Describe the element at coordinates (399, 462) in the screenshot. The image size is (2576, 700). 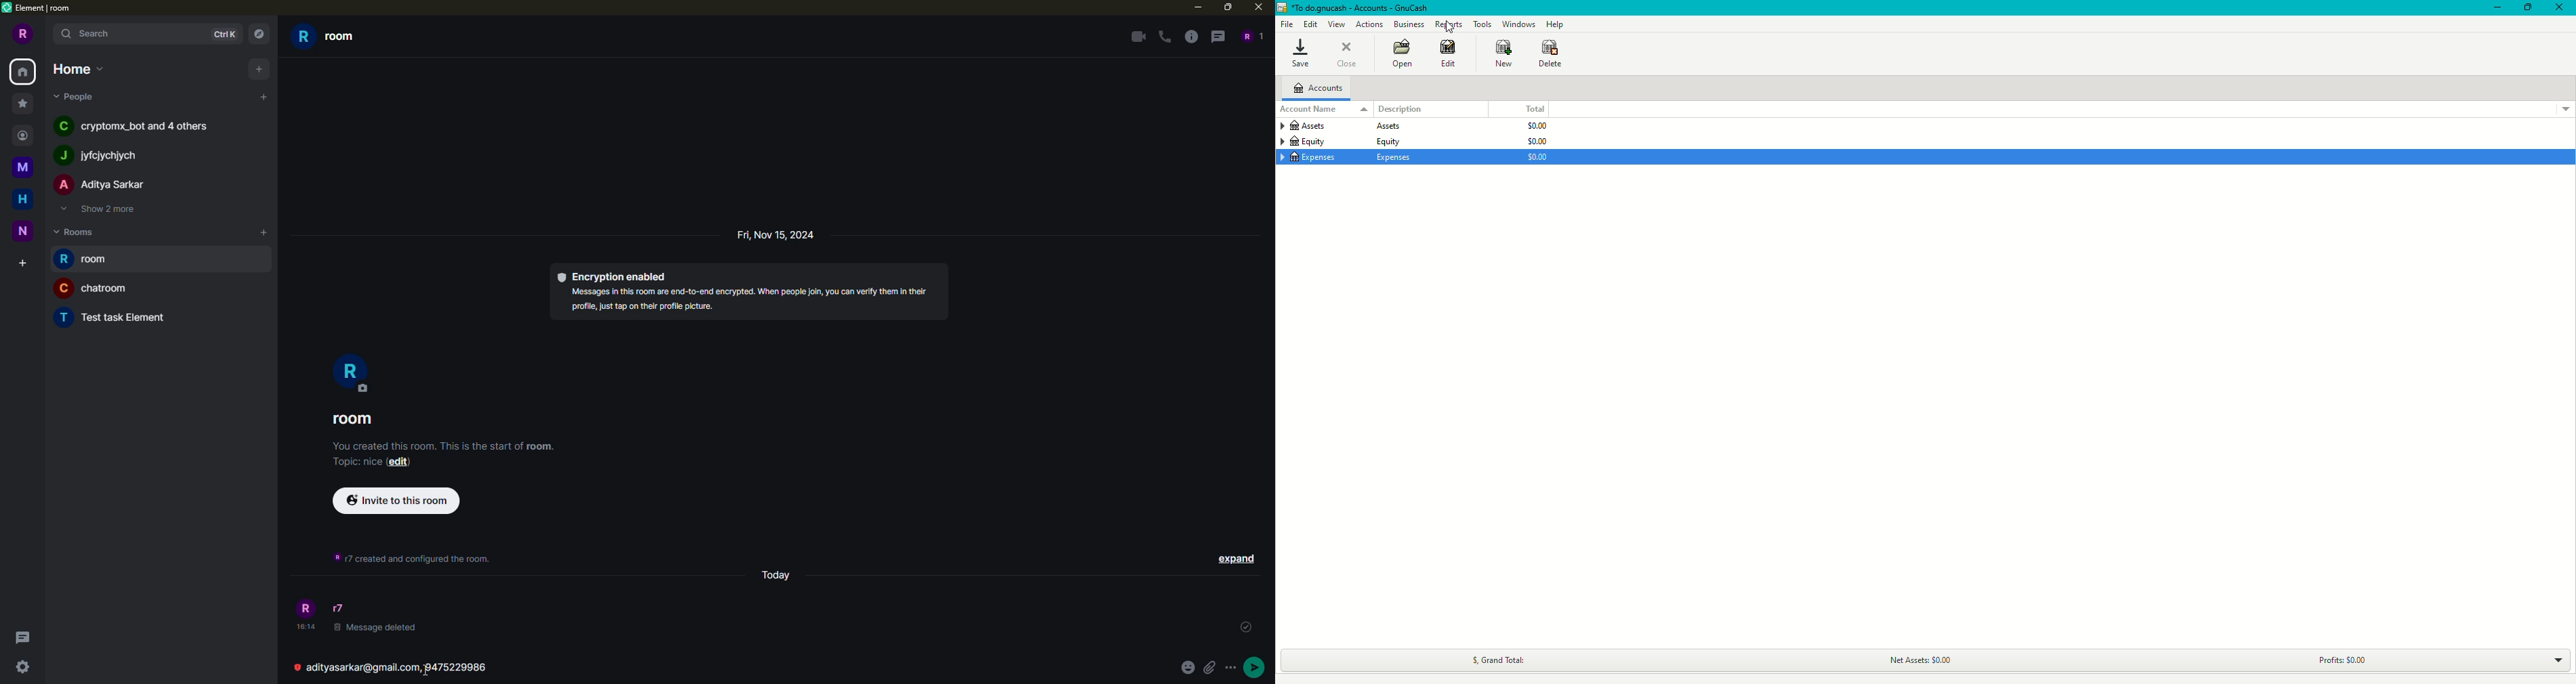
I see `edit` at that location.